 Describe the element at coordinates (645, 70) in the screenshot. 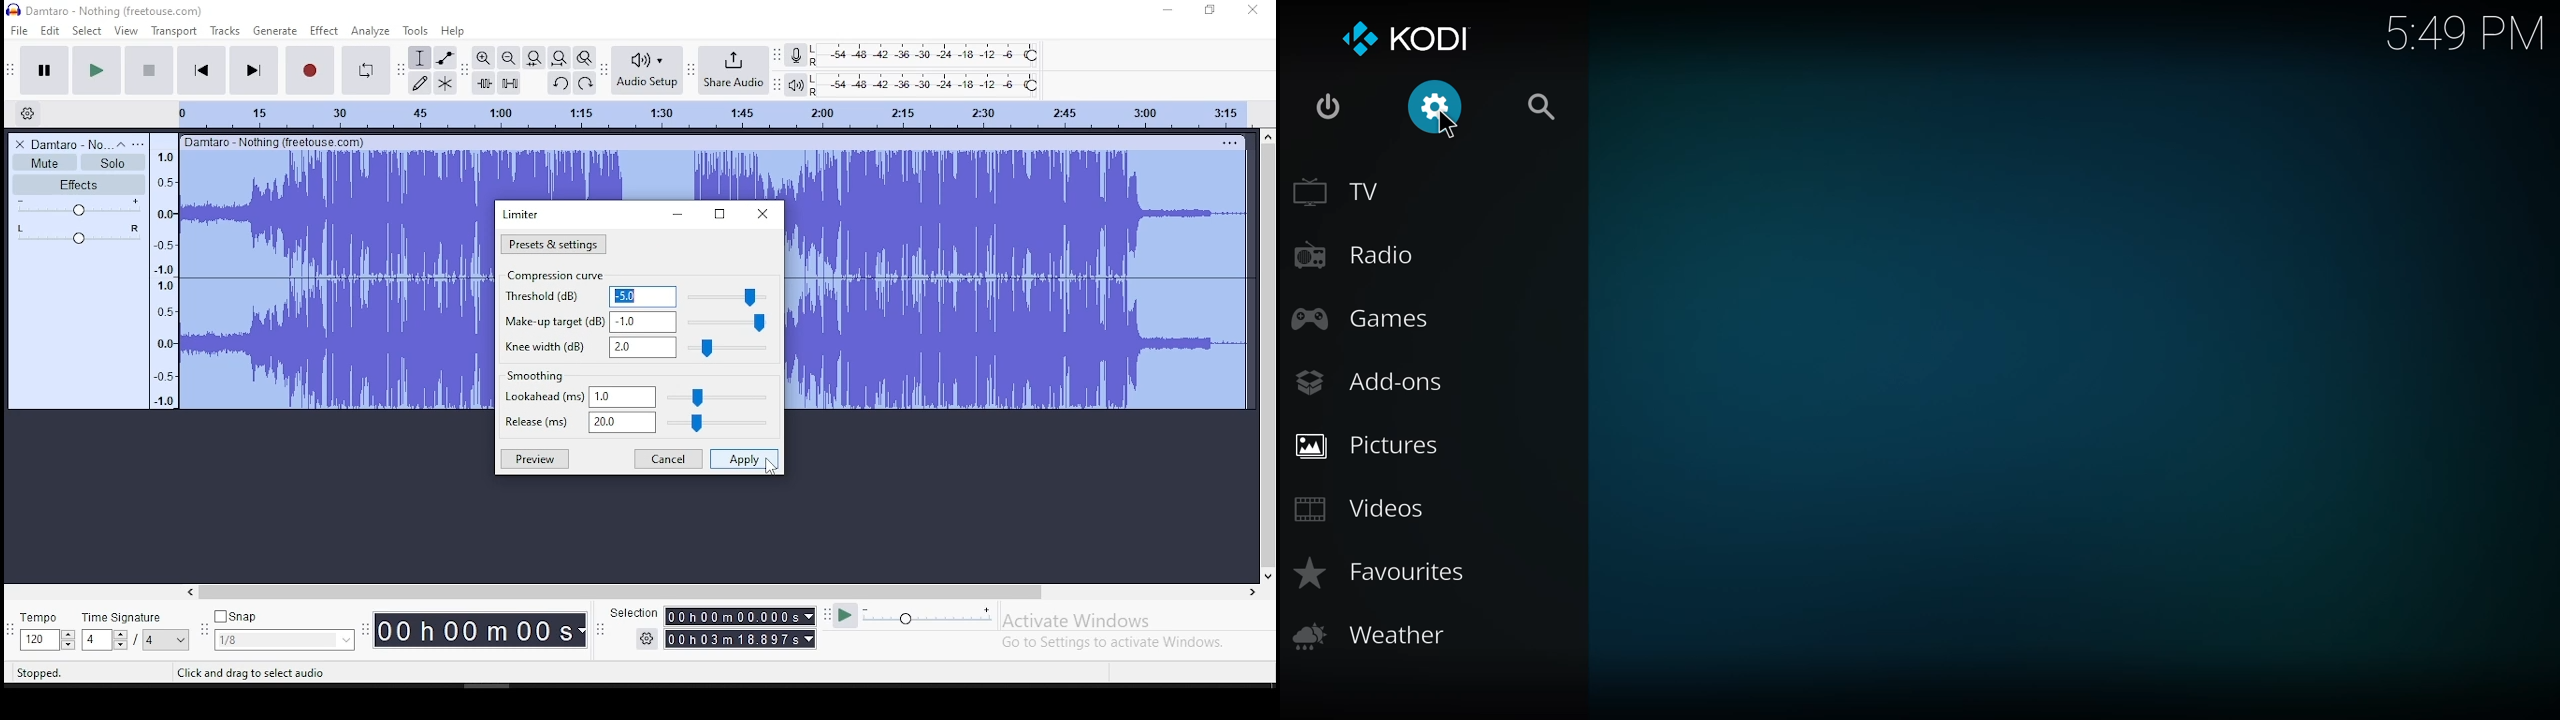

I see `audio setup` at that location.